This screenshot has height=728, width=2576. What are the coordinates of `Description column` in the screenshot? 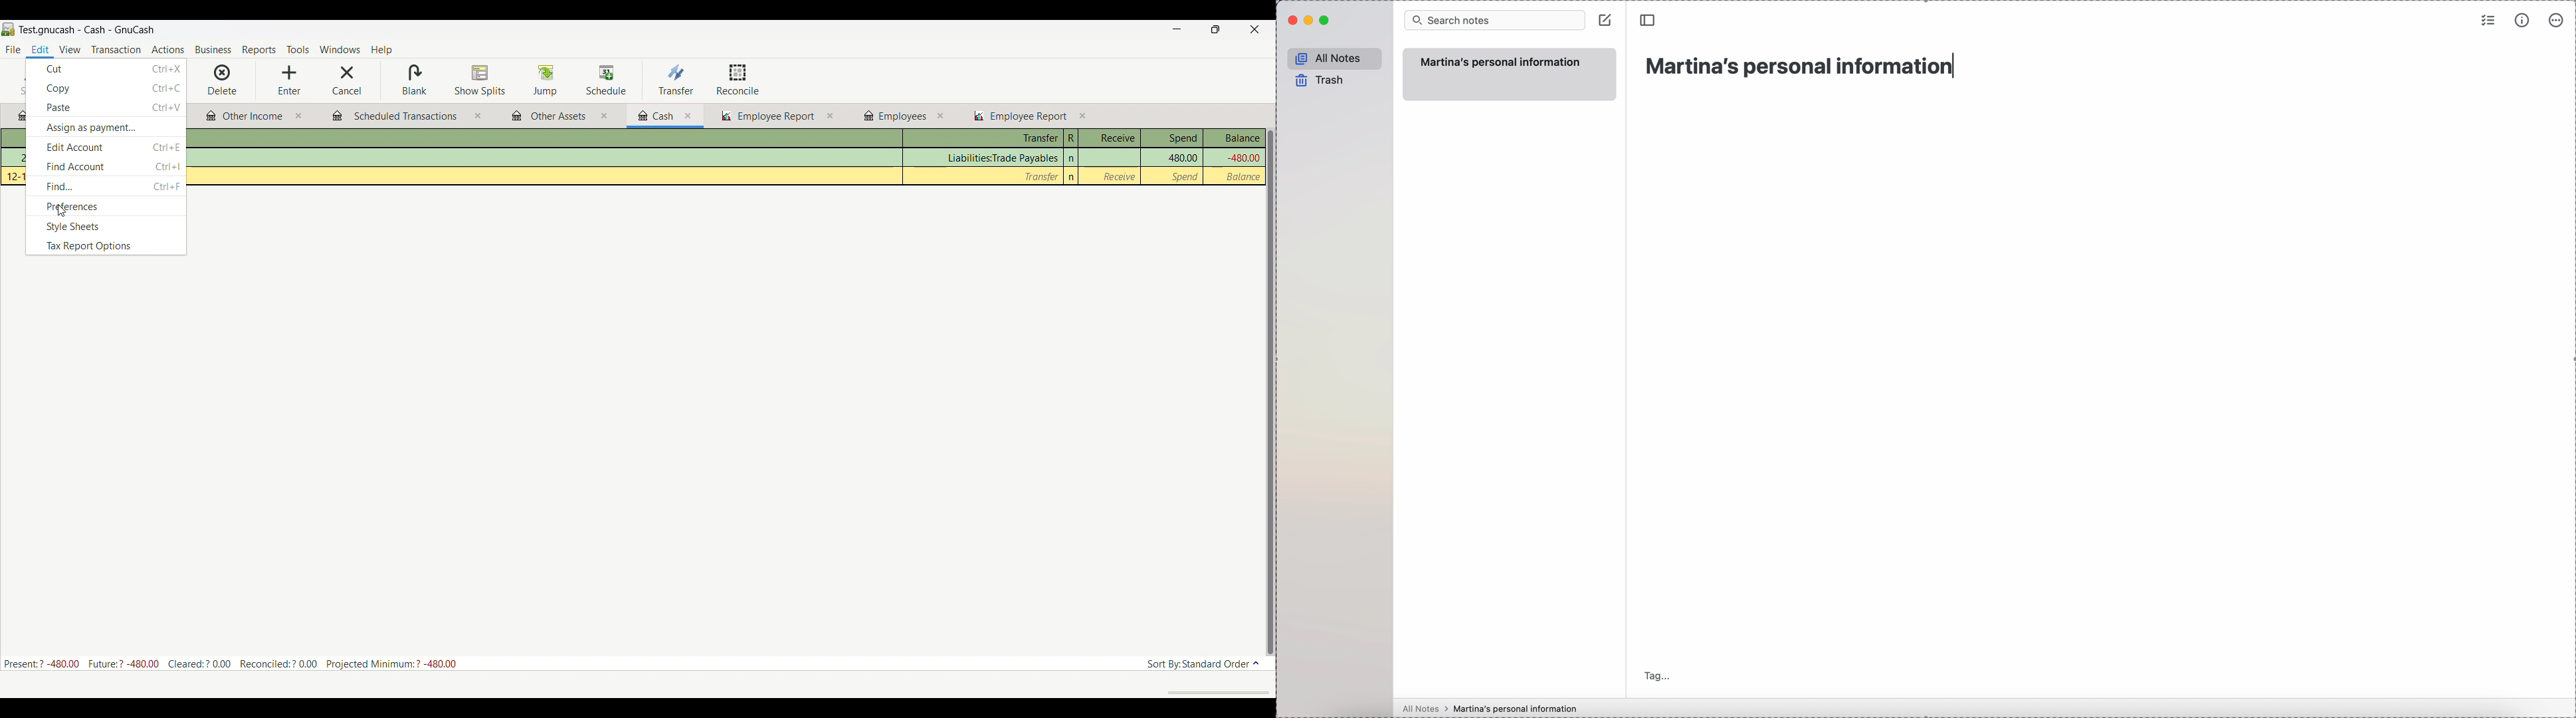 It's located at (545, 138).